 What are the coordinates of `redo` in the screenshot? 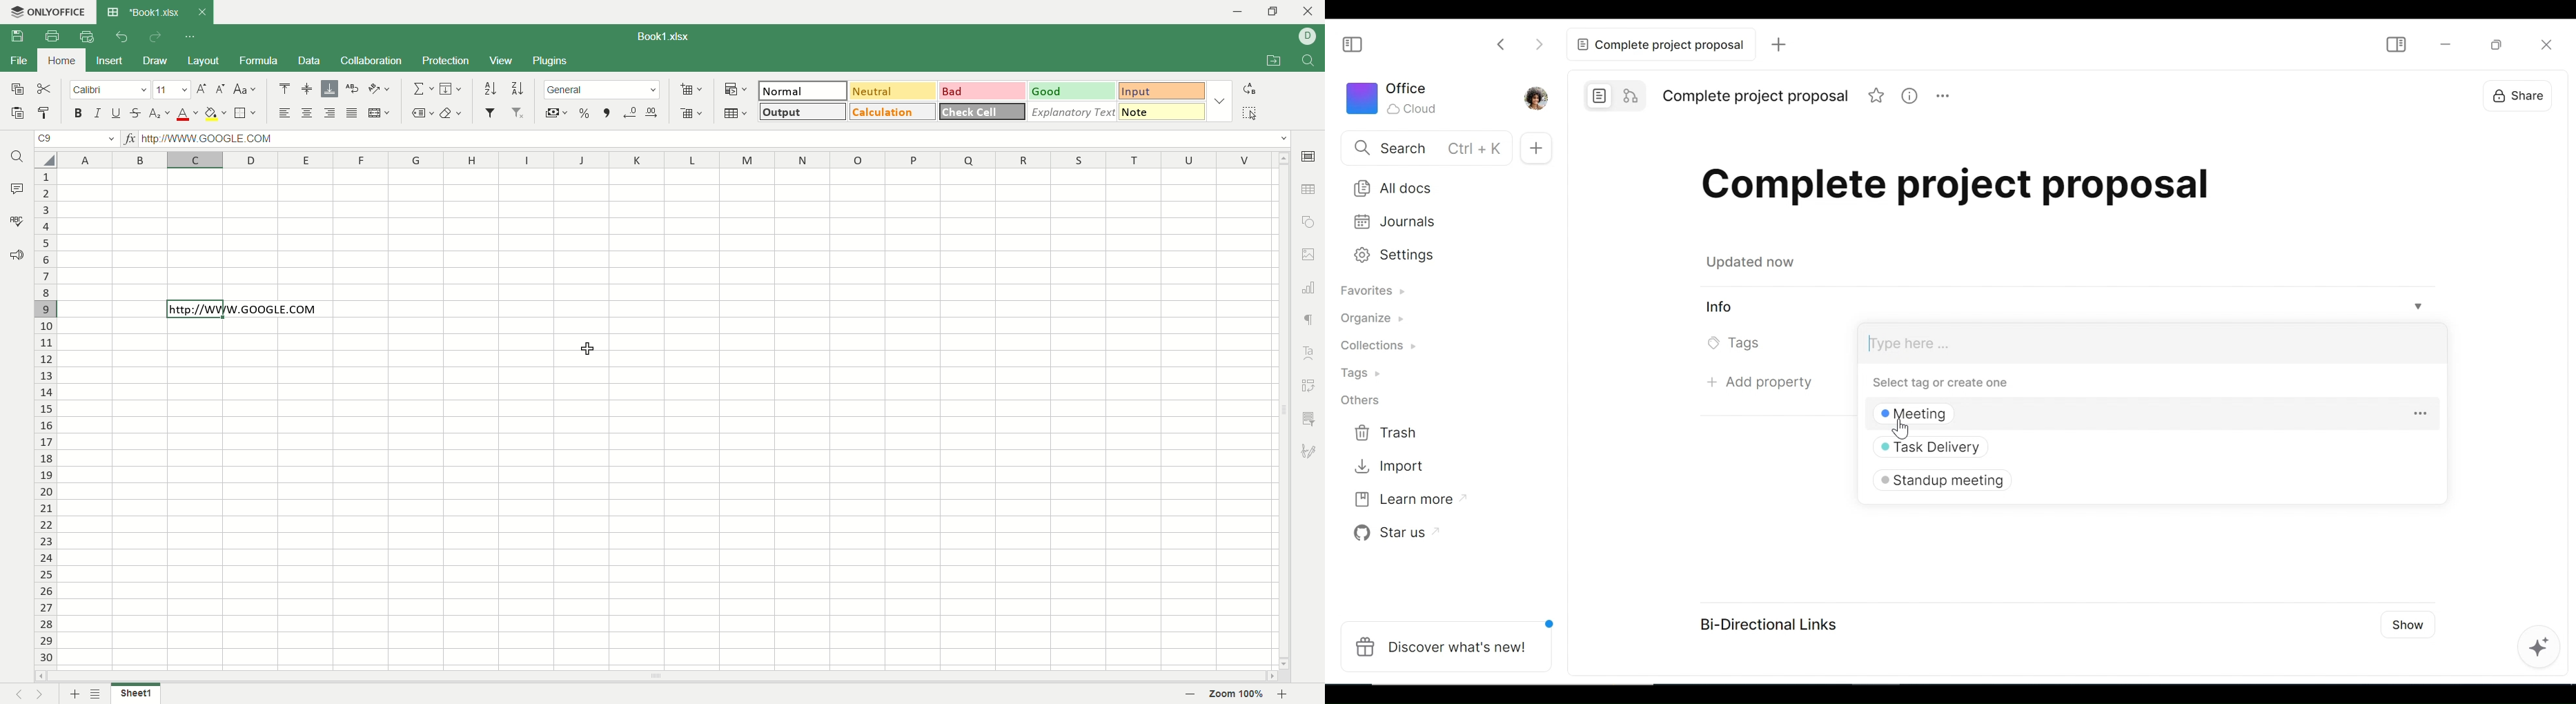 It's located at (155, 37).